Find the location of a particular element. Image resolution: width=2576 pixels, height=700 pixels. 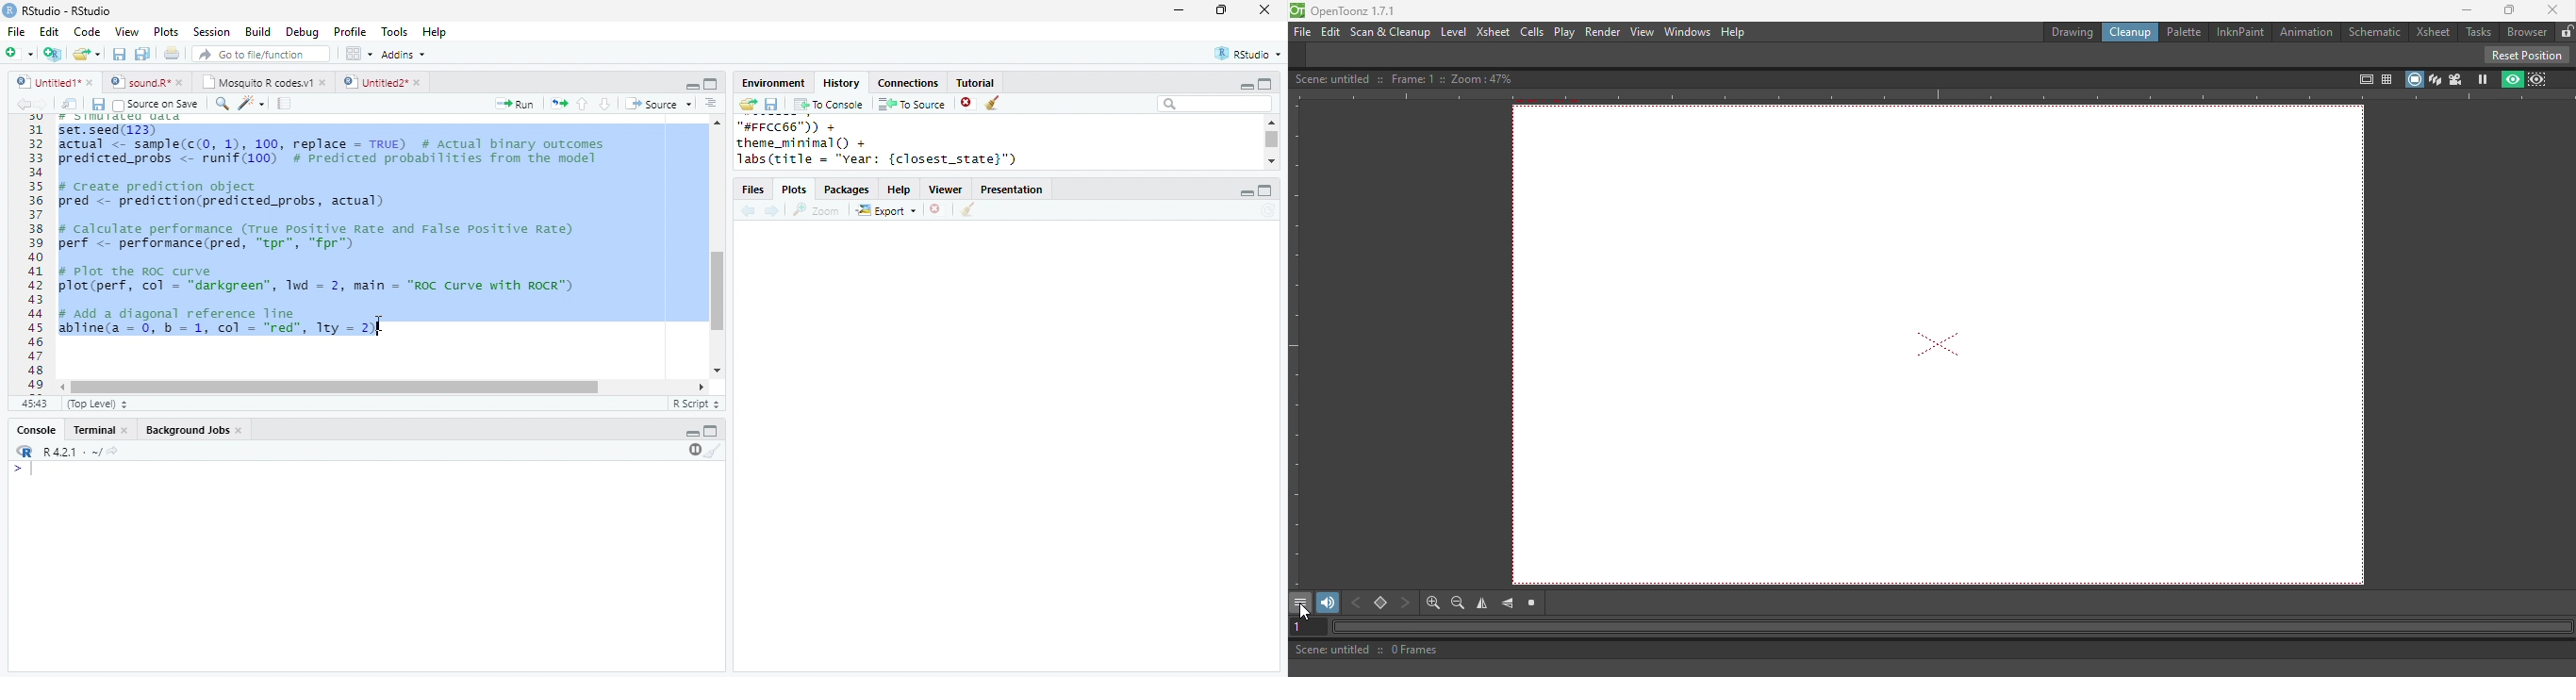

options is located at coordinates (357, 54).